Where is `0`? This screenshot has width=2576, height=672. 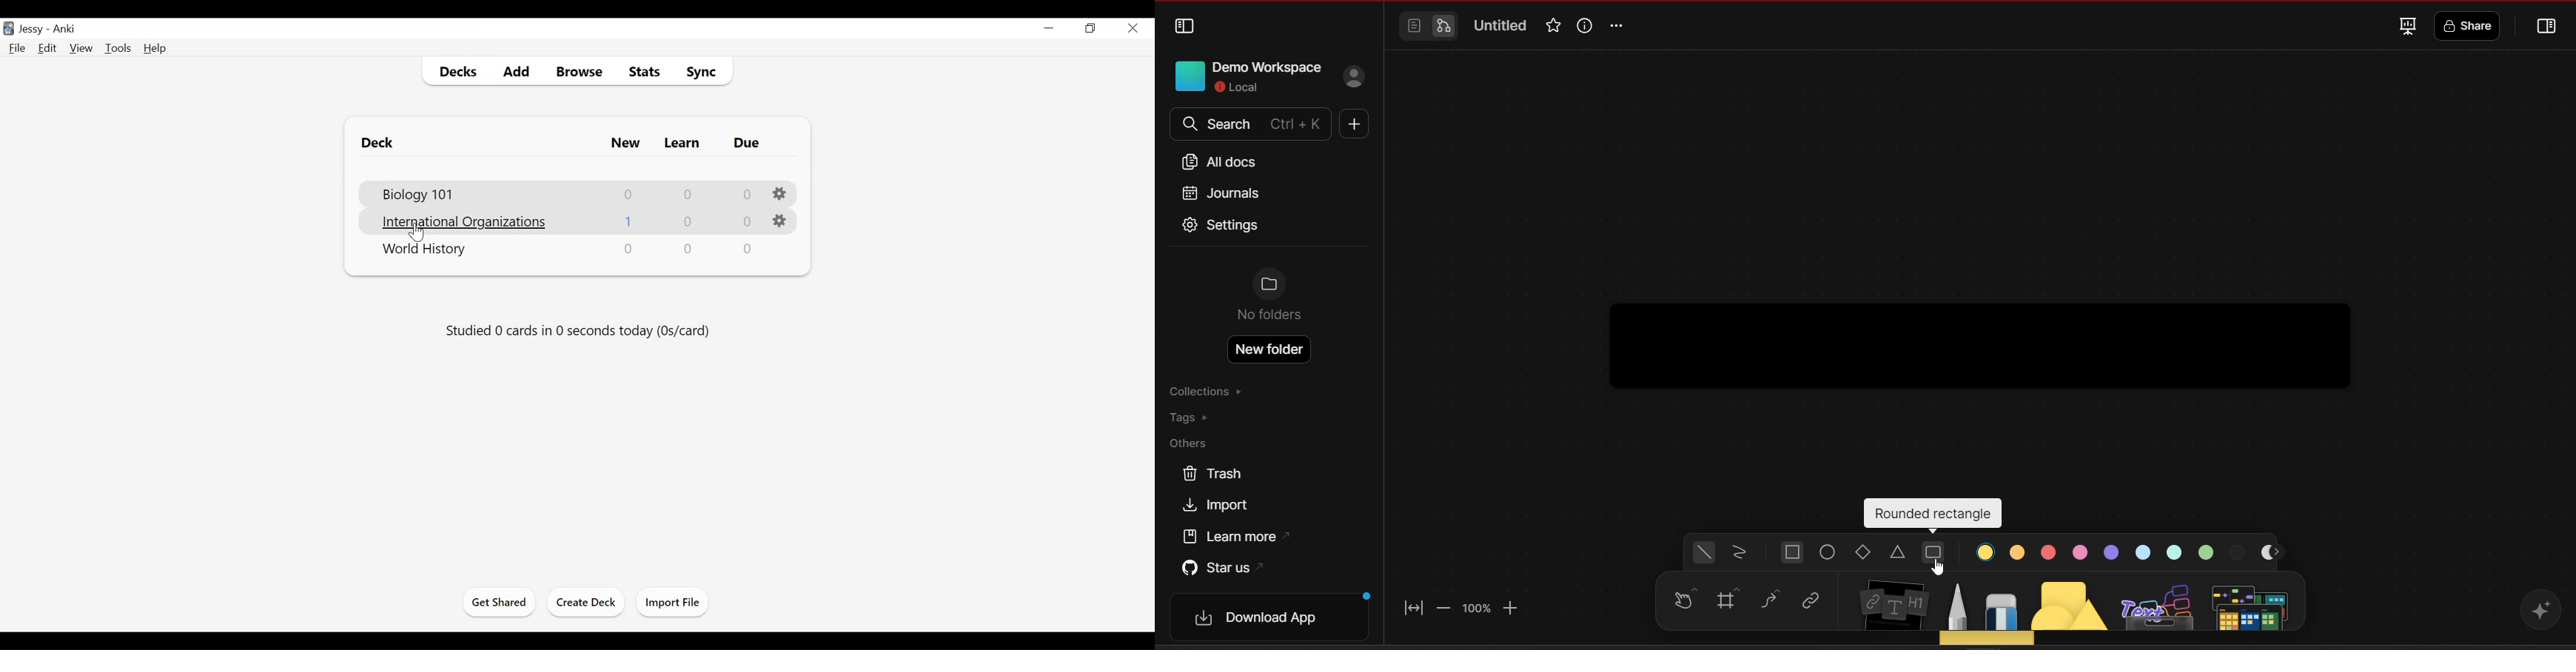 0 is located at coordinates (630, 195).